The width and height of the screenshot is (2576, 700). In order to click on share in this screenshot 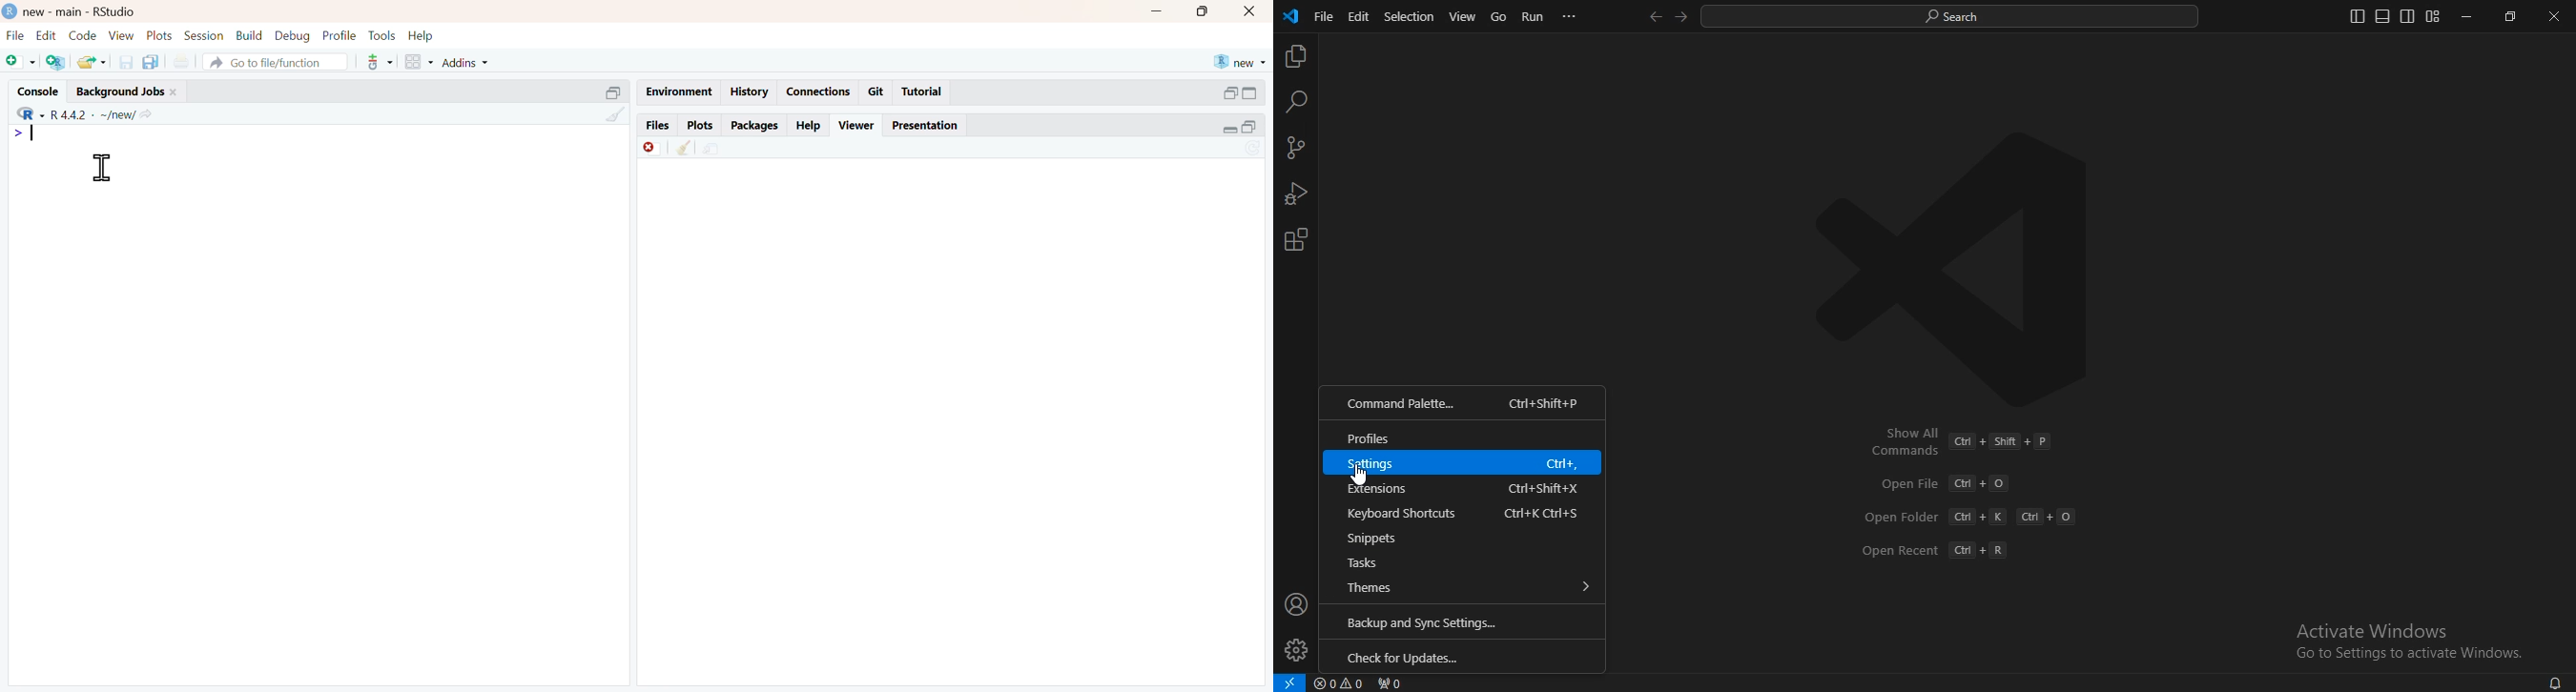, I will do `click(710, 148)`.